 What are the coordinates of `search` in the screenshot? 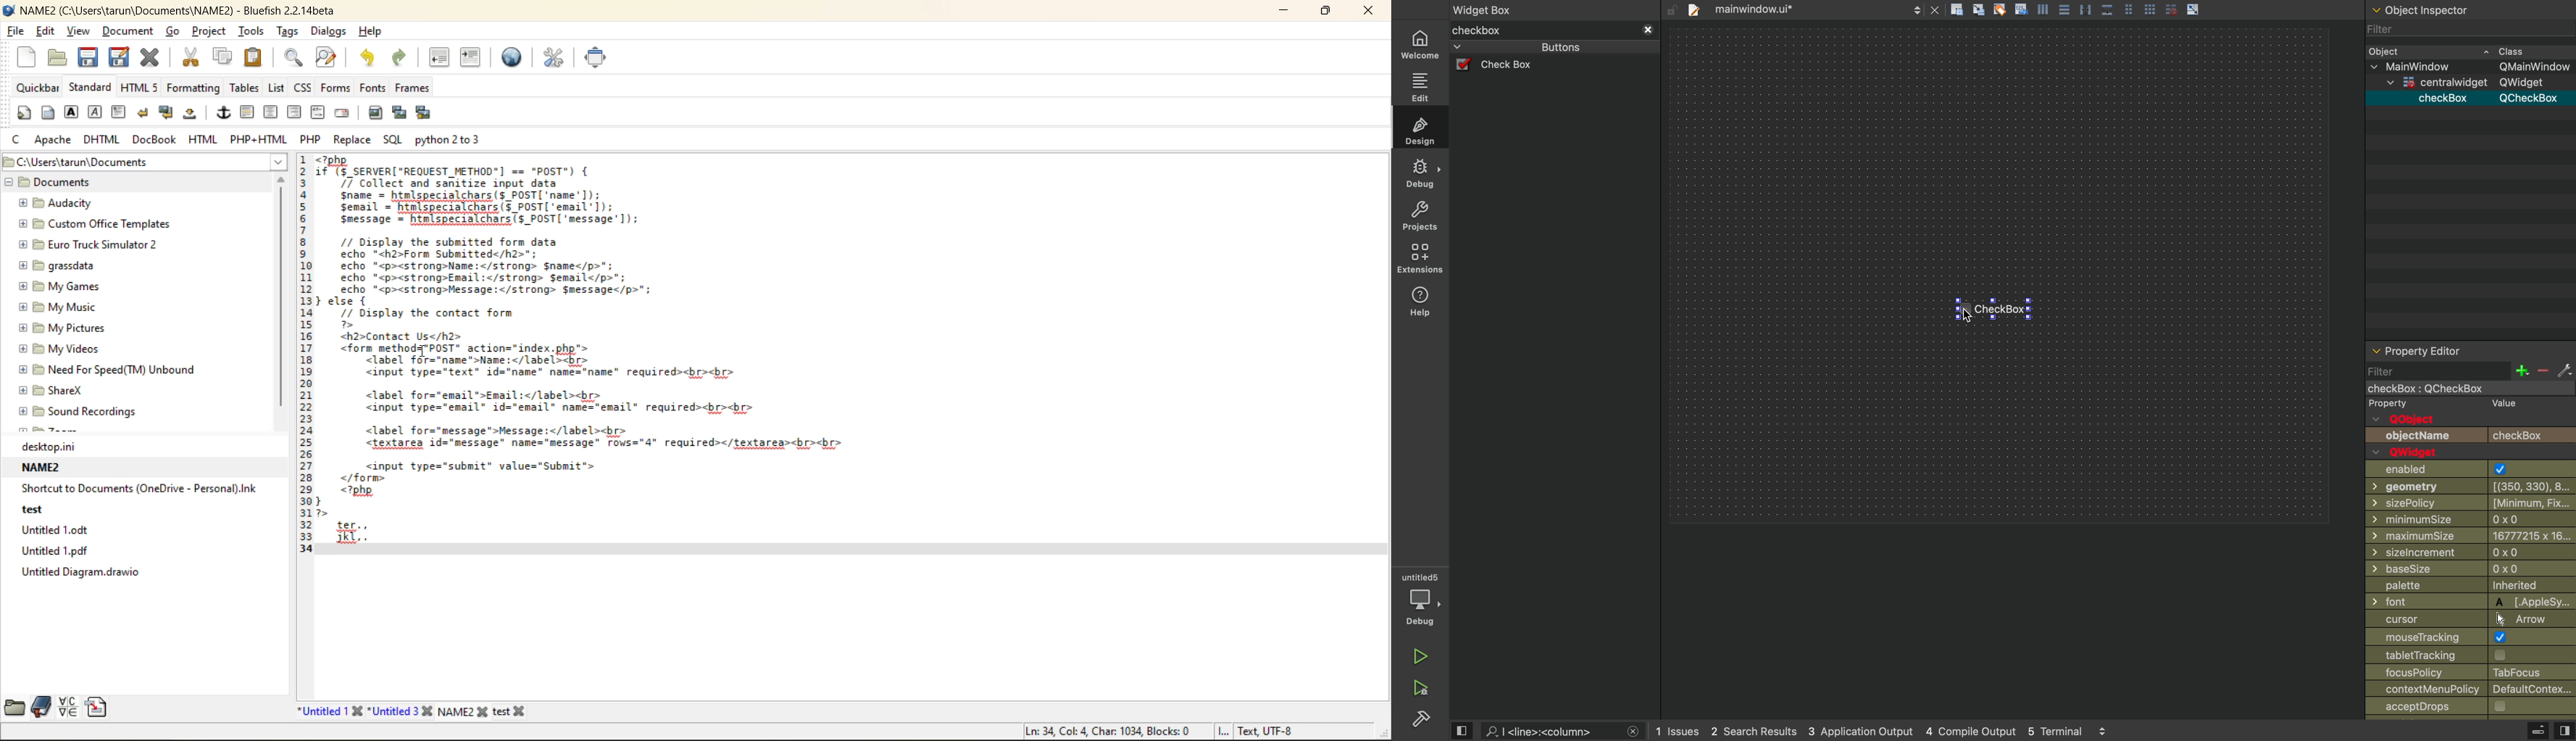 It's located at (1548, 732).